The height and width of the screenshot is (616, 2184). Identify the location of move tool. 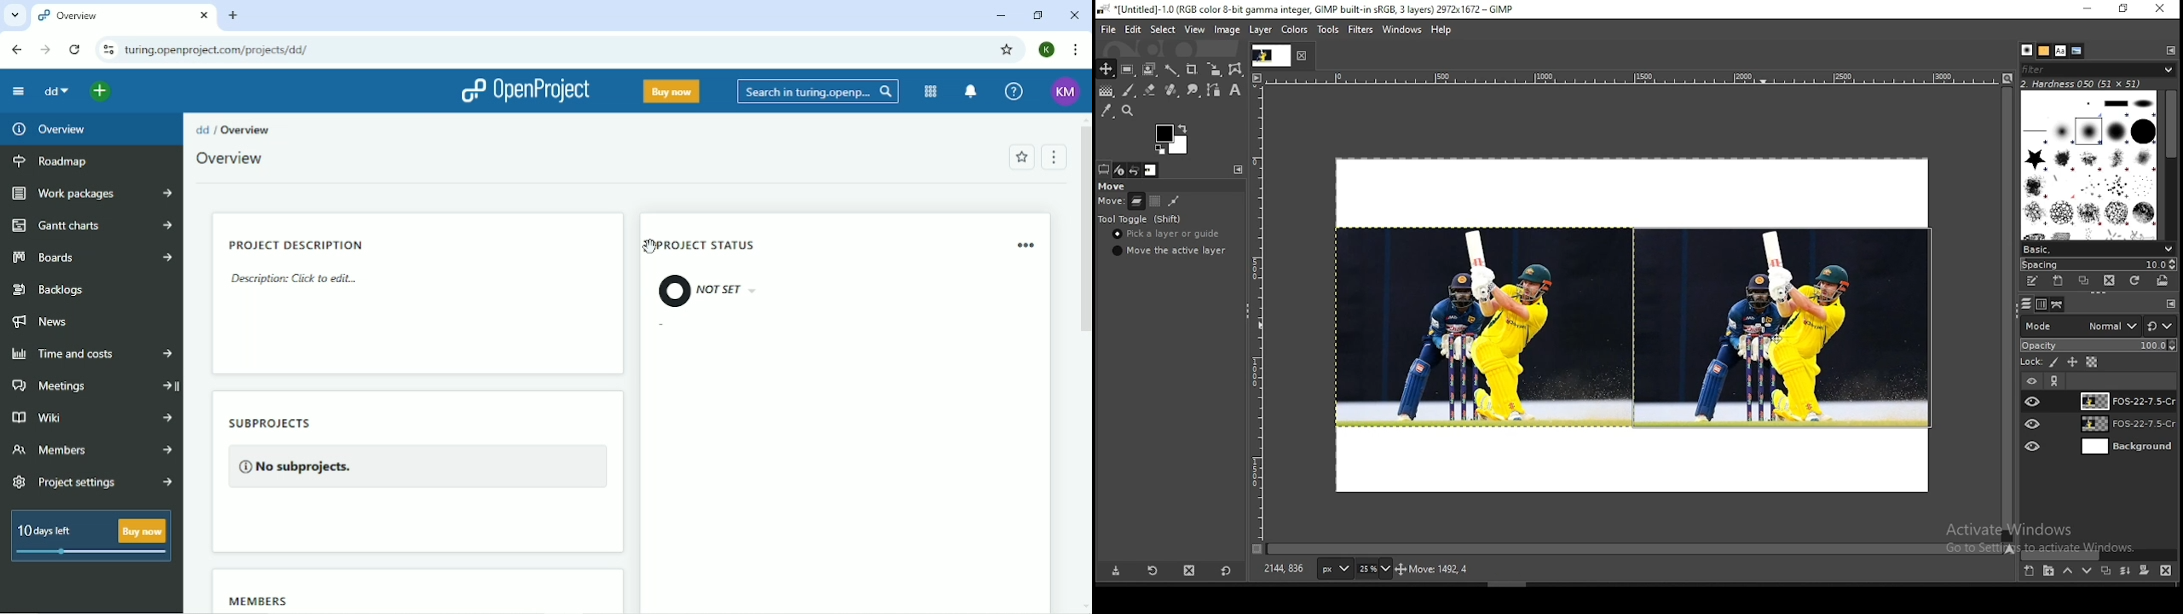
(1106, 69).